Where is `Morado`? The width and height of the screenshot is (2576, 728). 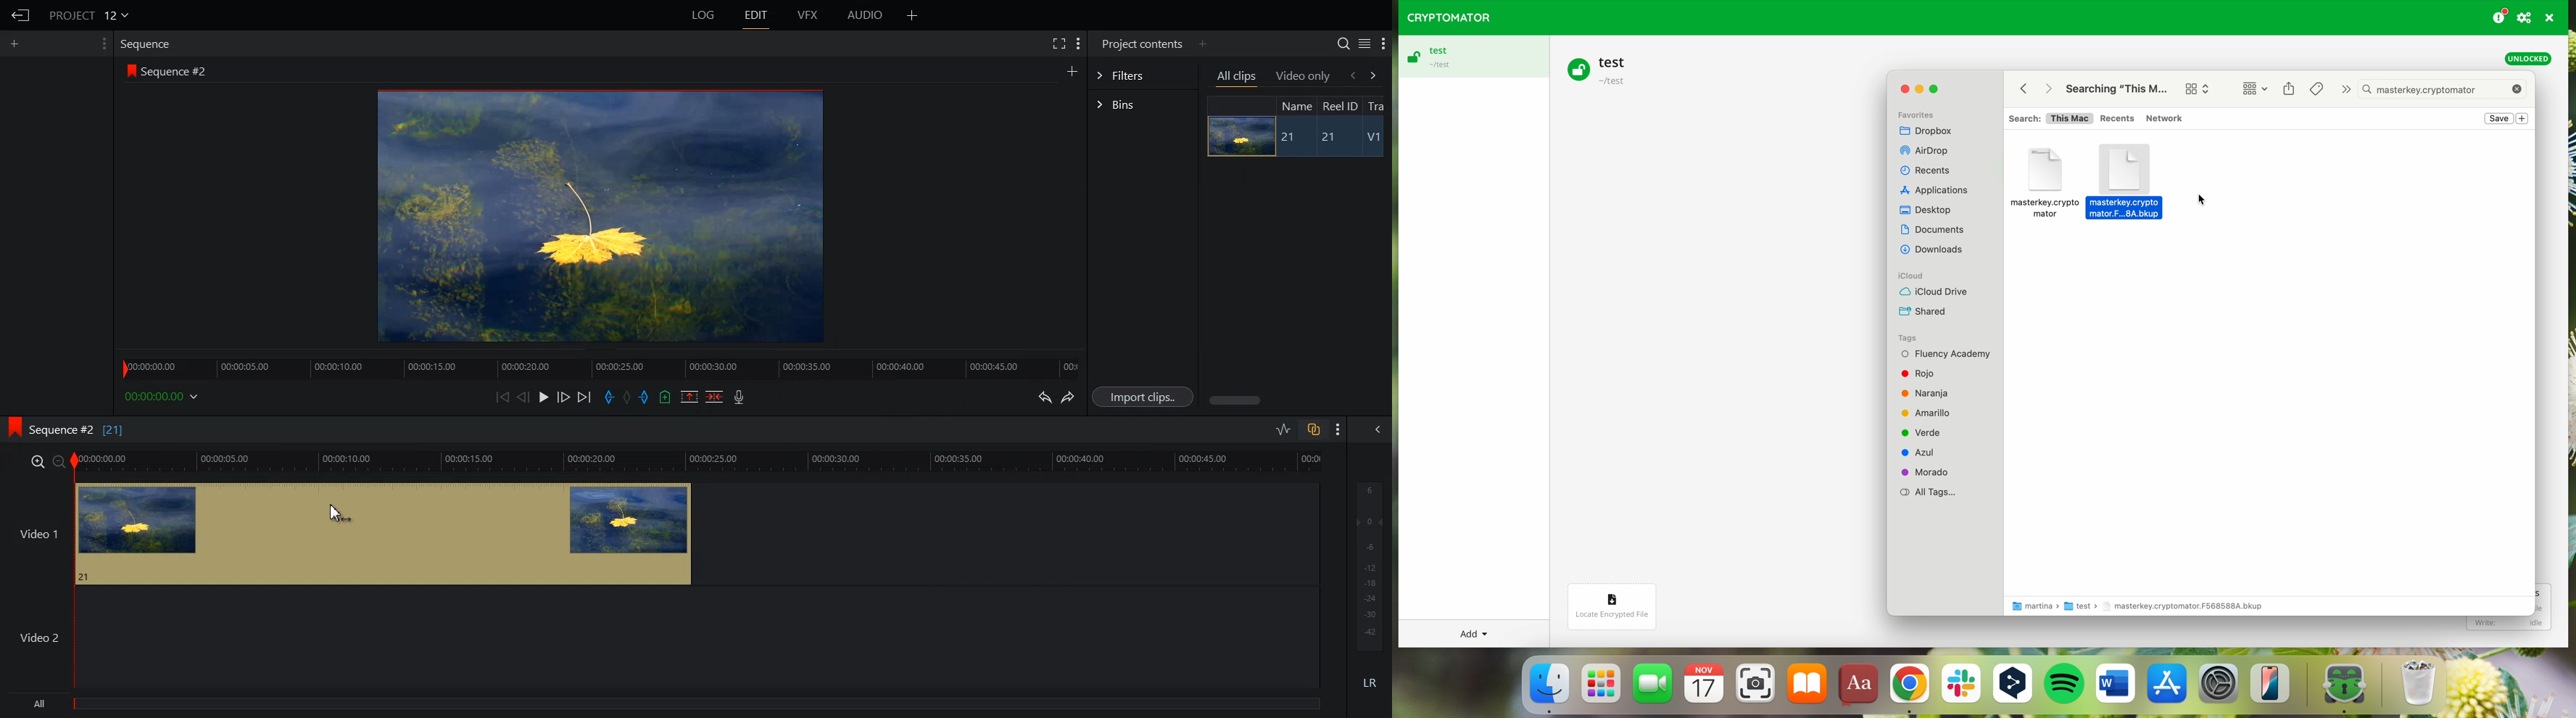
Morado is located at coordinates (1930, 472).